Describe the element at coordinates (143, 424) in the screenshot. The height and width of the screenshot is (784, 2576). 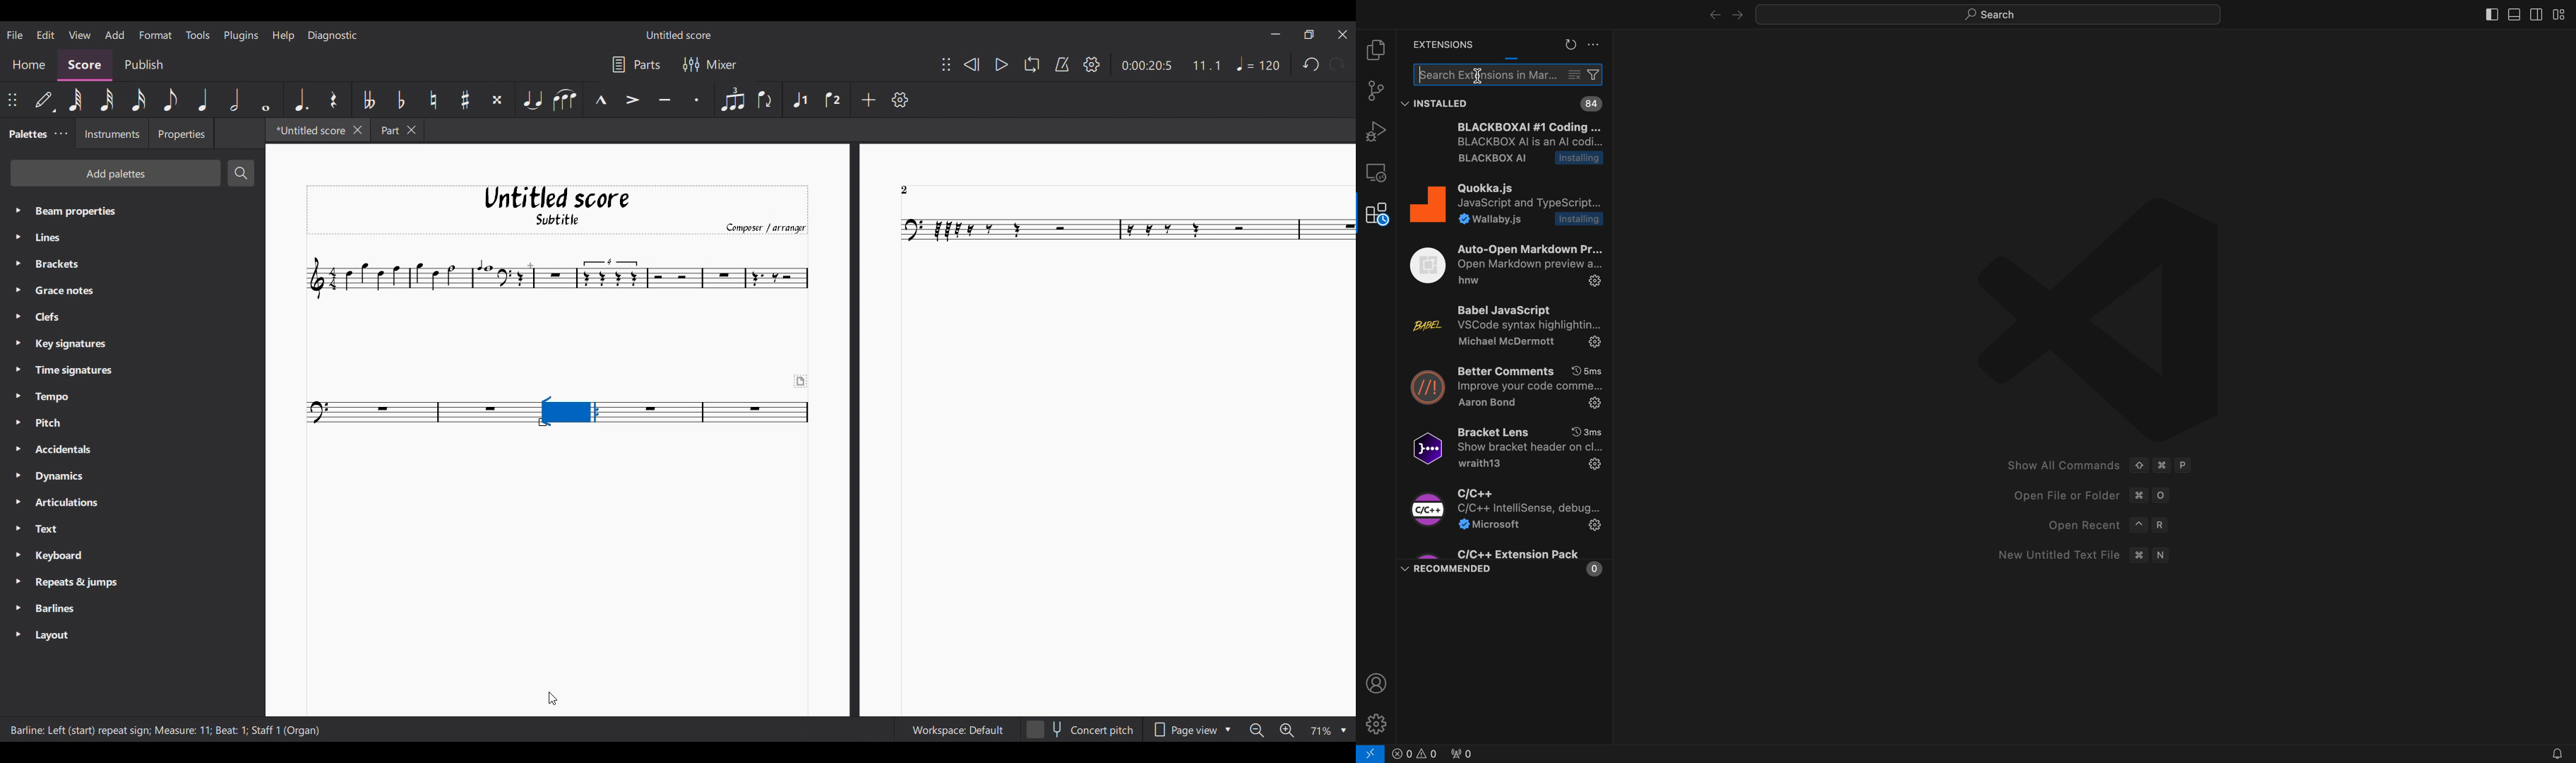
I see `Palette setting options` at that location.